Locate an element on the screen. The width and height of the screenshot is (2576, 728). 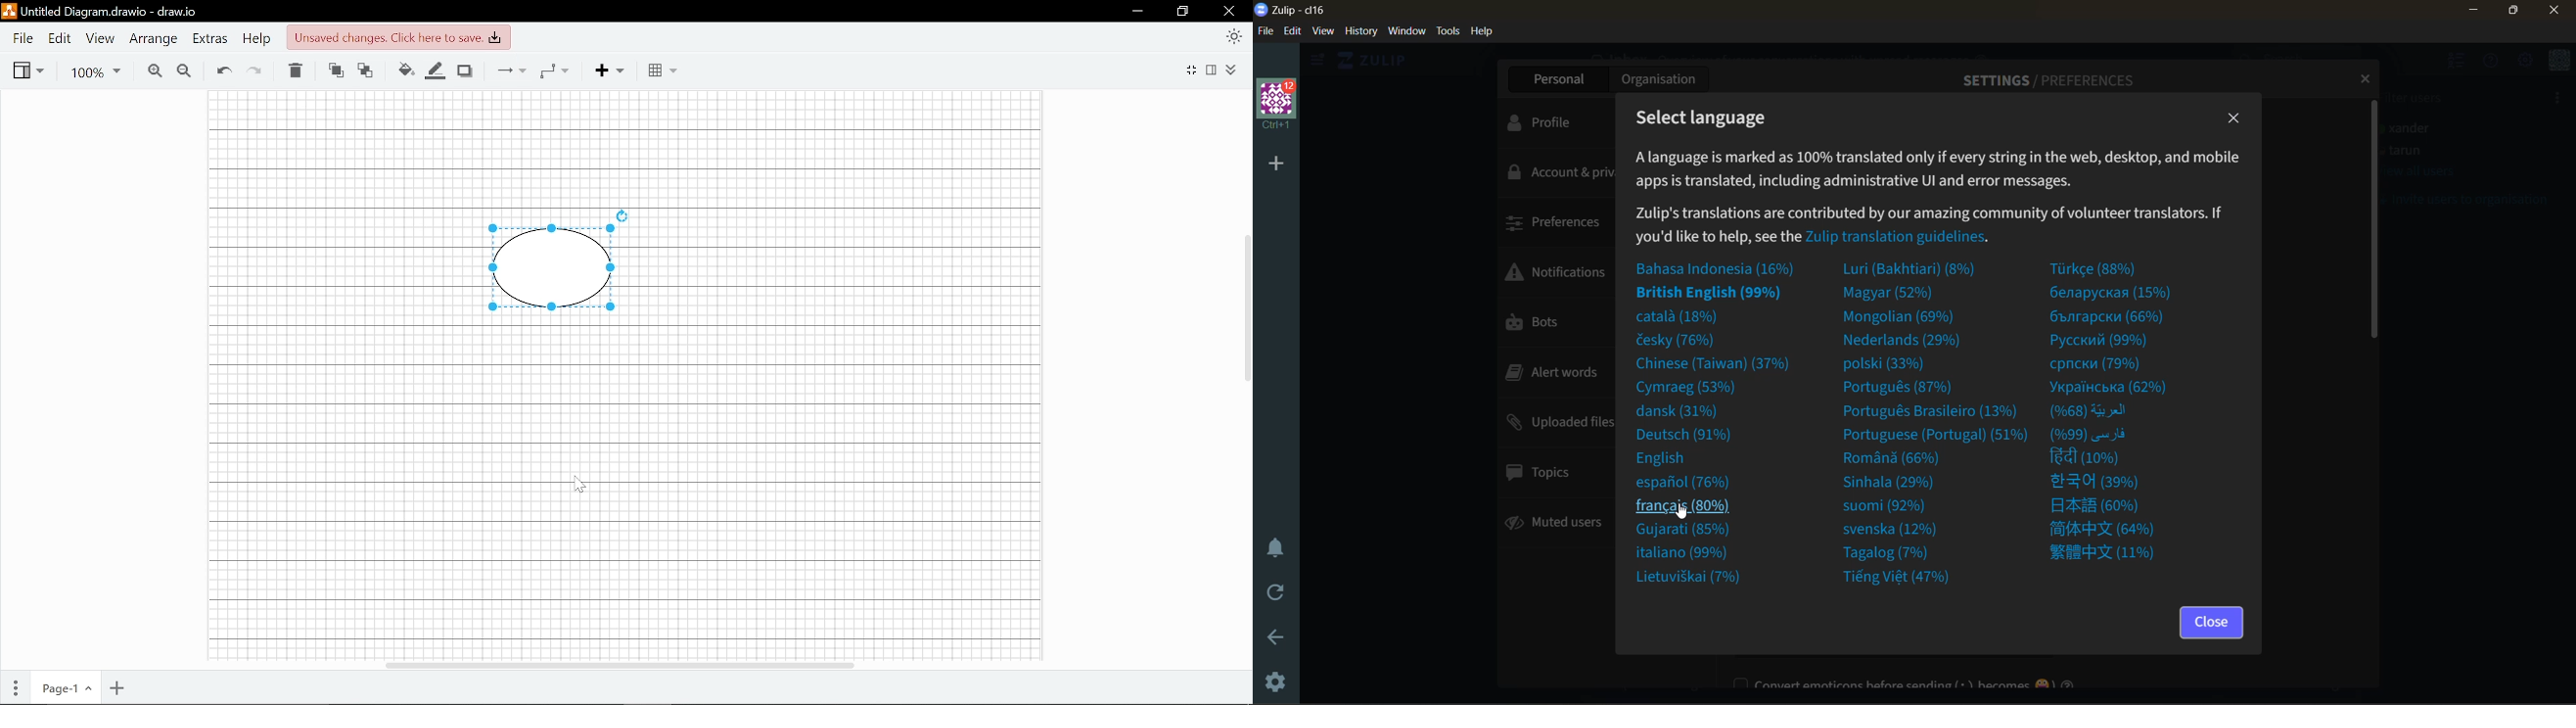
turkce is located at coordinates (2093, 270).